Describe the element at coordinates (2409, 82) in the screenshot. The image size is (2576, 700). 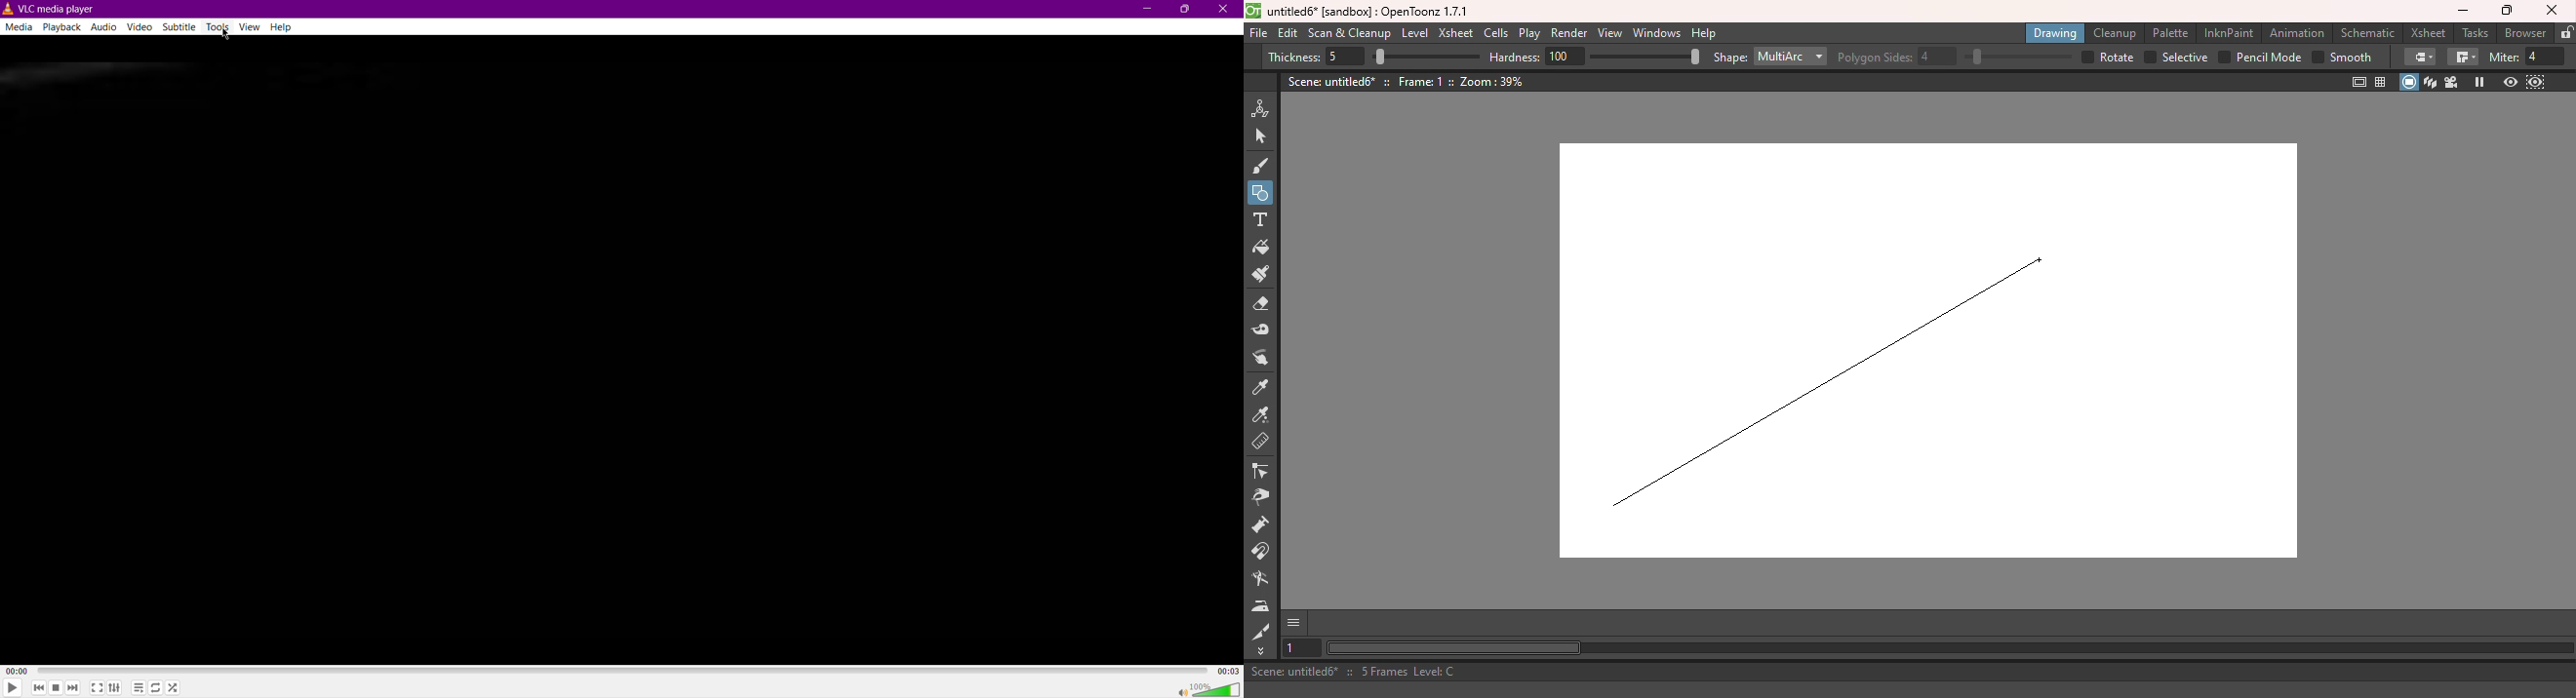
I see `Camera stand view` at that location.